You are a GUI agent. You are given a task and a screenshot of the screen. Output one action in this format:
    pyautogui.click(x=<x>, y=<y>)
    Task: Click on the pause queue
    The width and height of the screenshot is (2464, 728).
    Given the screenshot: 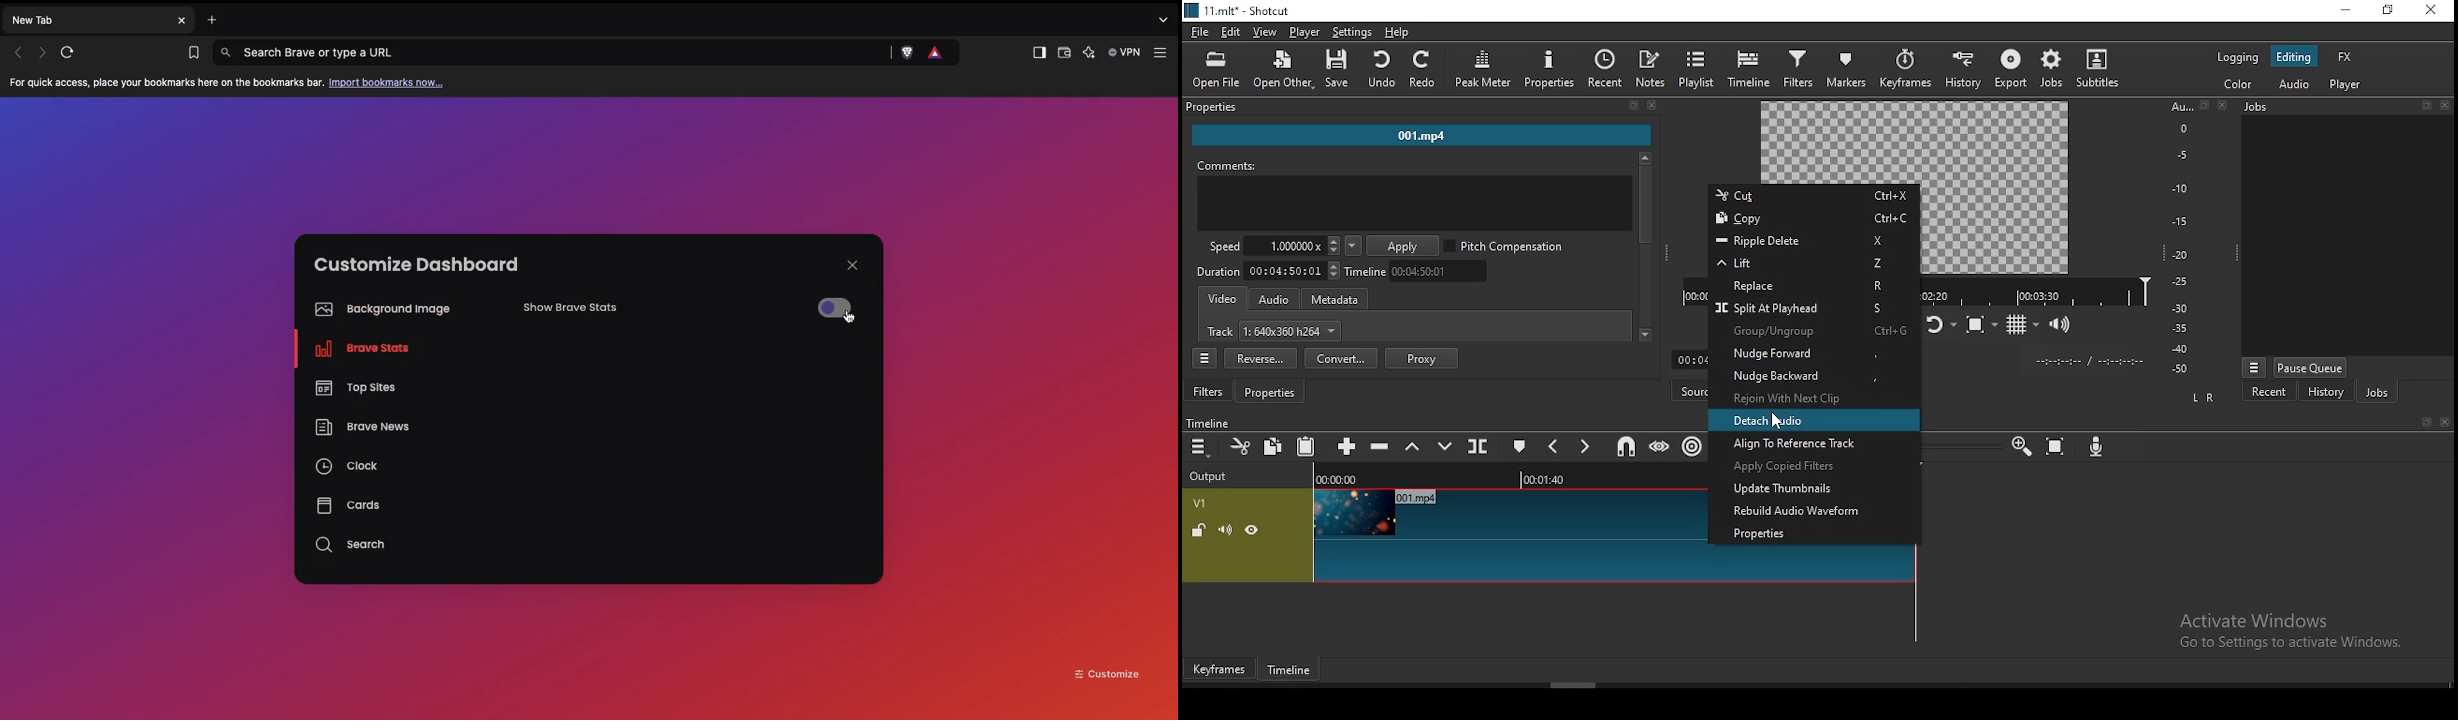 What is the action you would take?
    pyautogui.click(x=2310, y=368)
    